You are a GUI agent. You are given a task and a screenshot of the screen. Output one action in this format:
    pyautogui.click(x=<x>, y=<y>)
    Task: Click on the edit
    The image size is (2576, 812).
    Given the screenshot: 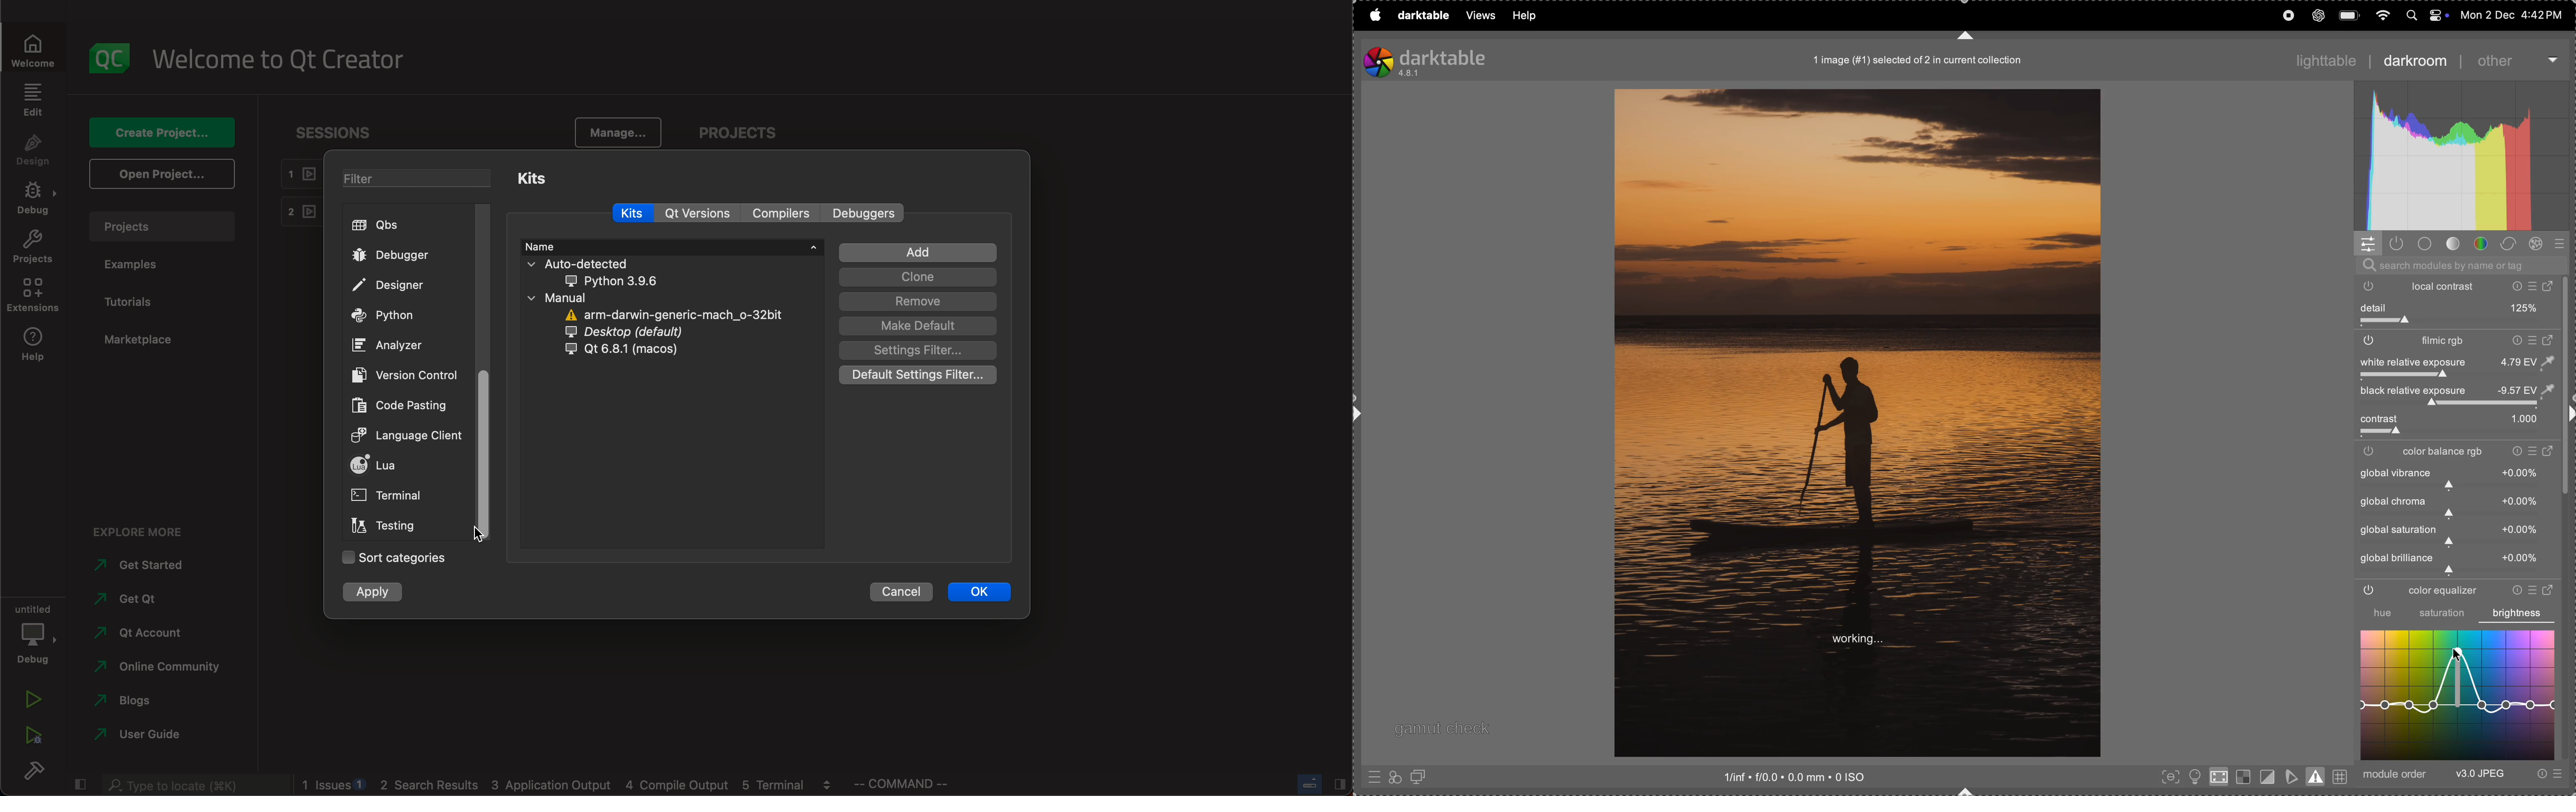 What is the action you would take?
    pyautogui.click(x=34, y=99)
    